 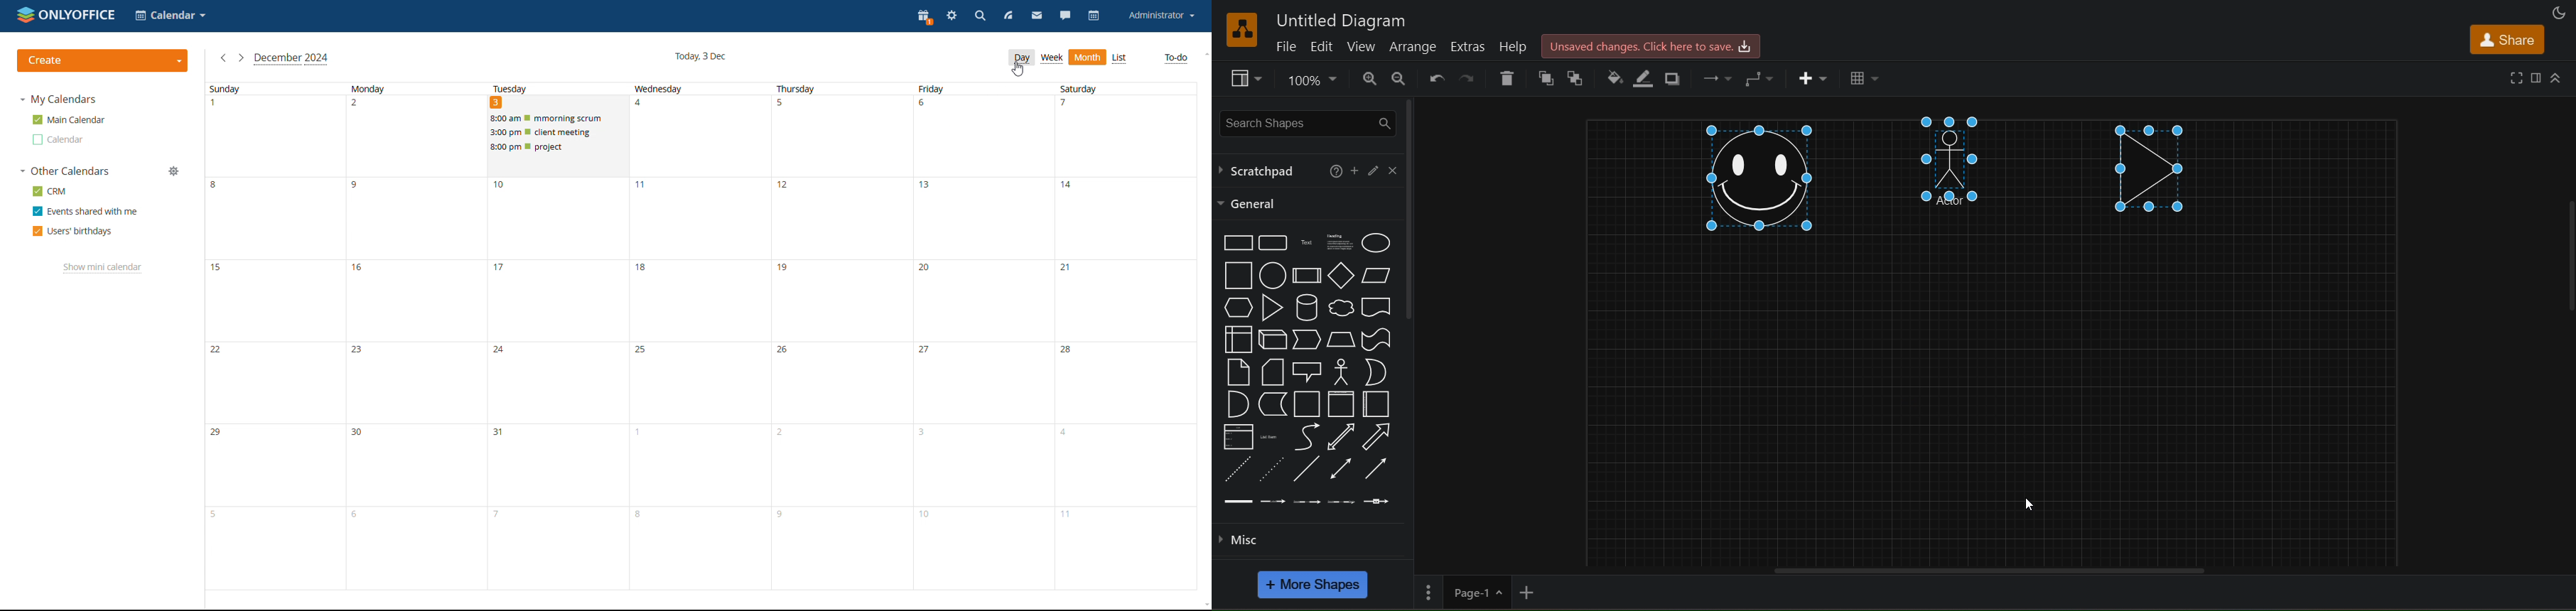 I want to click on triangle, so click(x=1271, y=307).